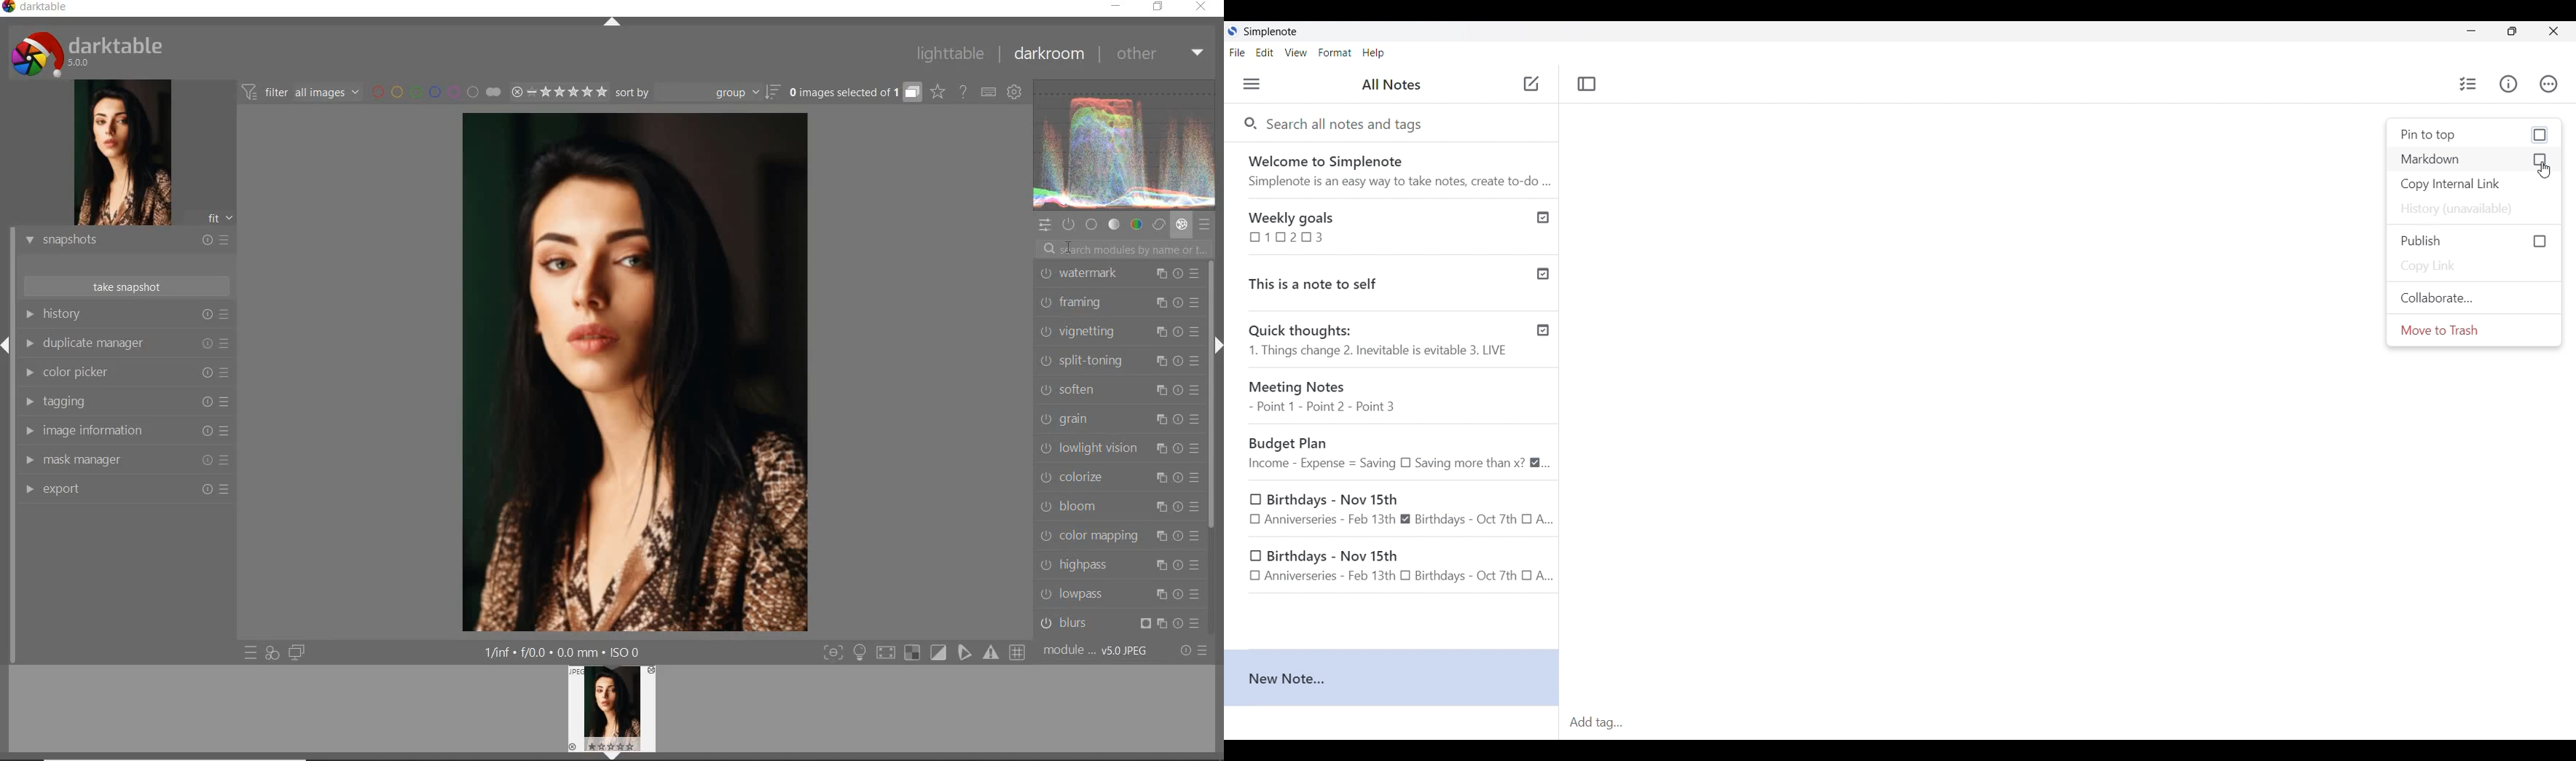  Describe the element at coordinates (1350, 125) in the screenshot. I see `Search all notes and tags` at that location.